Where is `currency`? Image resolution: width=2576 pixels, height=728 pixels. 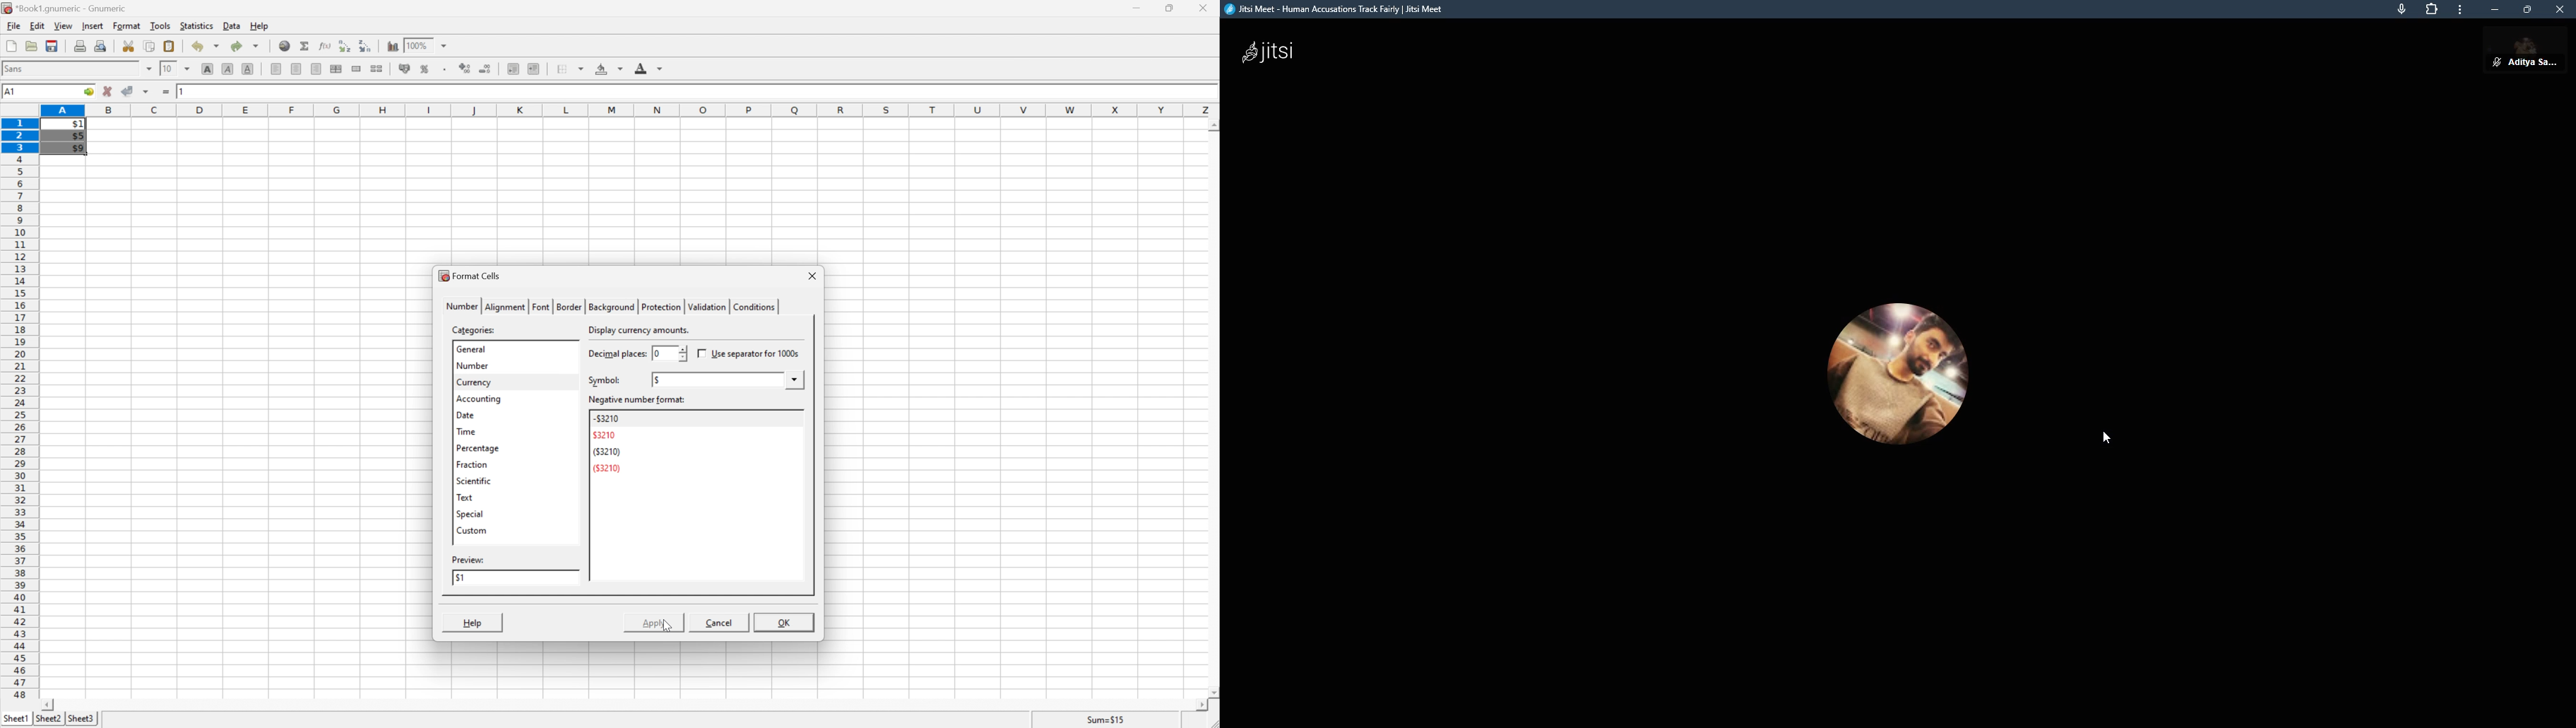 currency is located at coordinates (473, 382).